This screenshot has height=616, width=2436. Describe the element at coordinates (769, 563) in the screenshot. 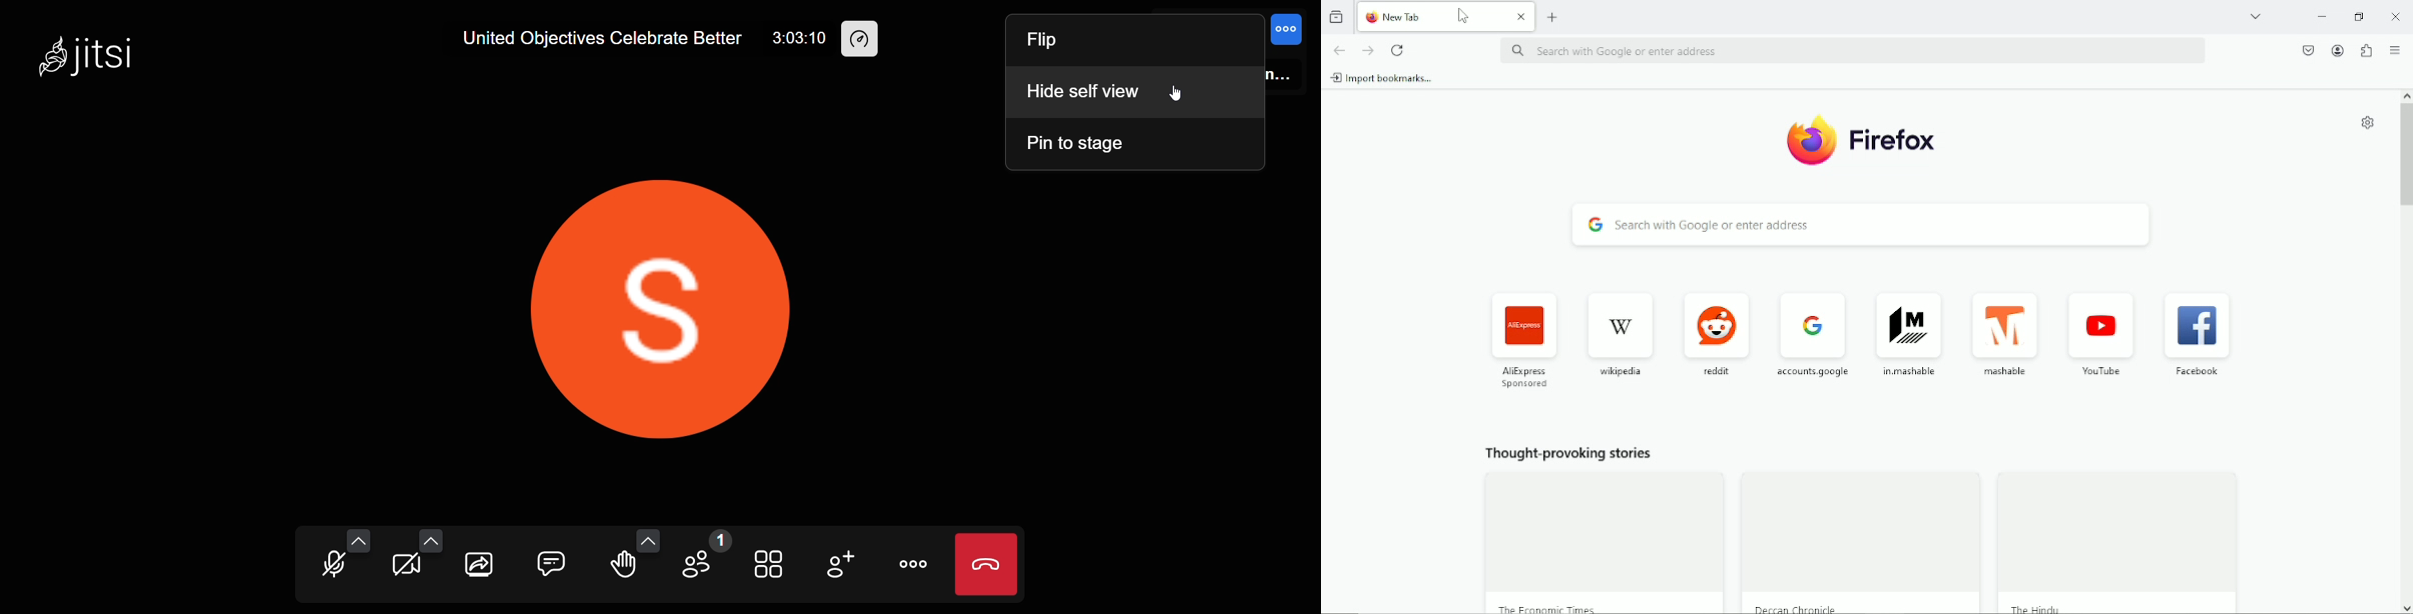

I see `tile view` at that location.